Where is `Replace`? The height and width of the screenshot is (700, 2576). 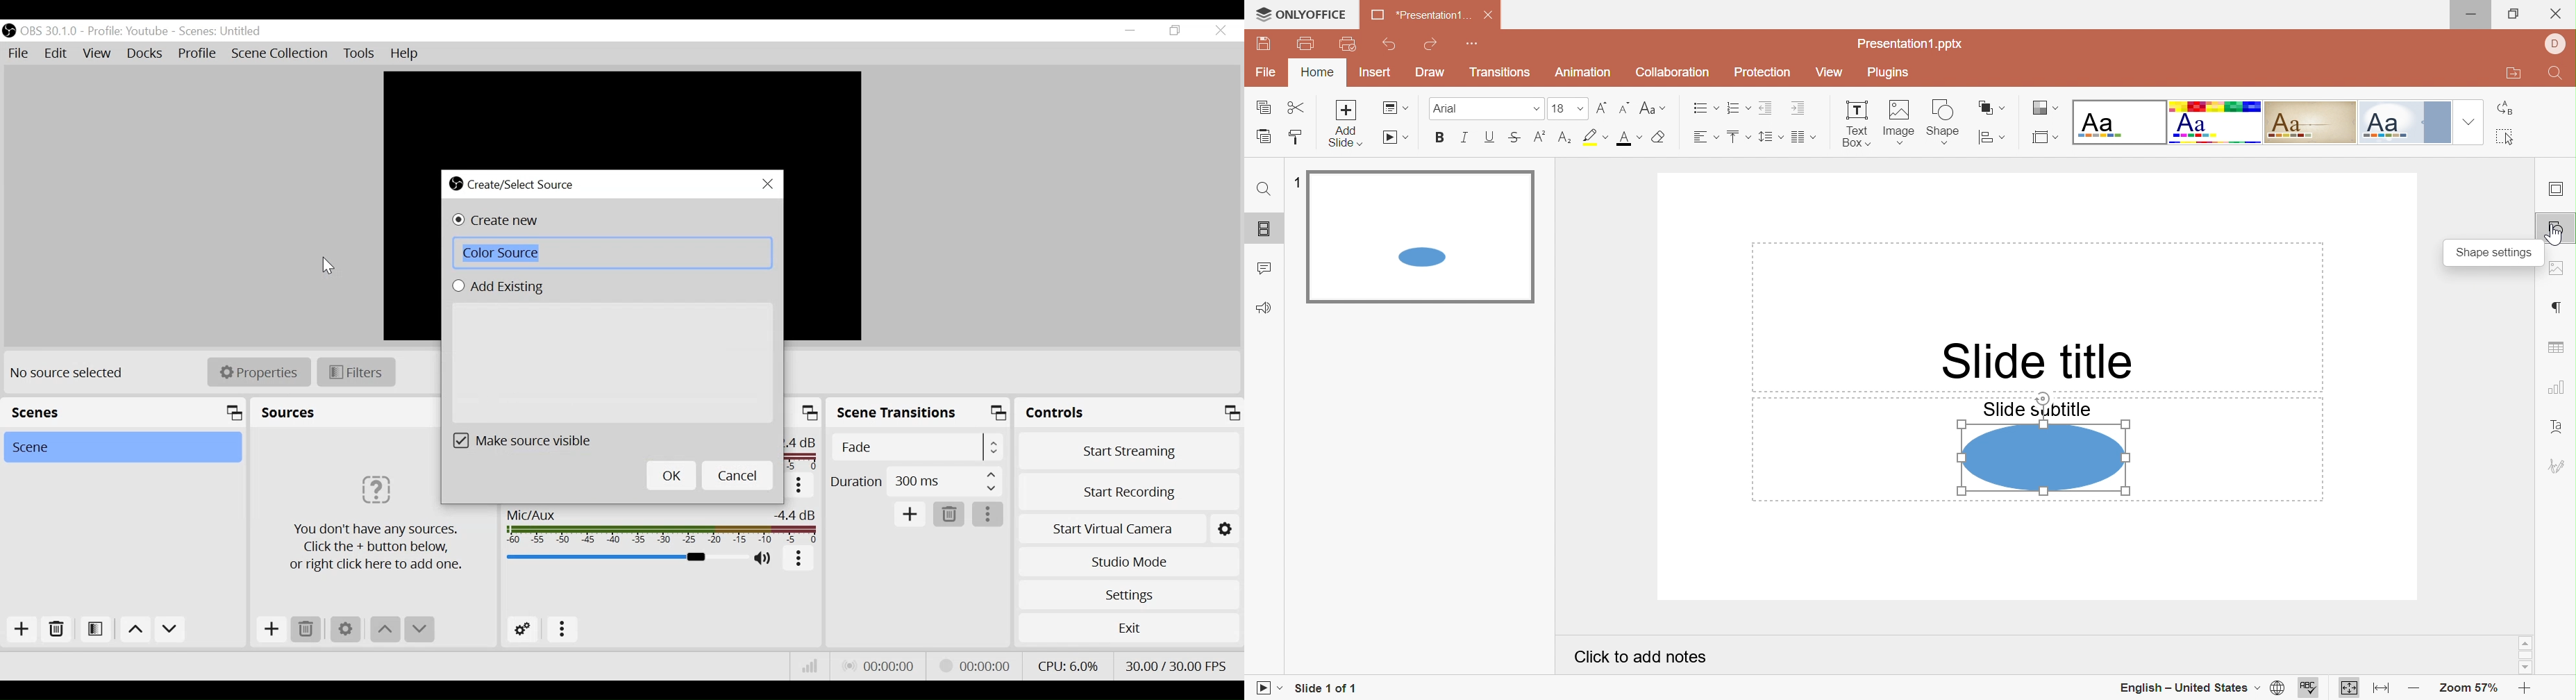
Replace is located at coordinates (2504, 109).